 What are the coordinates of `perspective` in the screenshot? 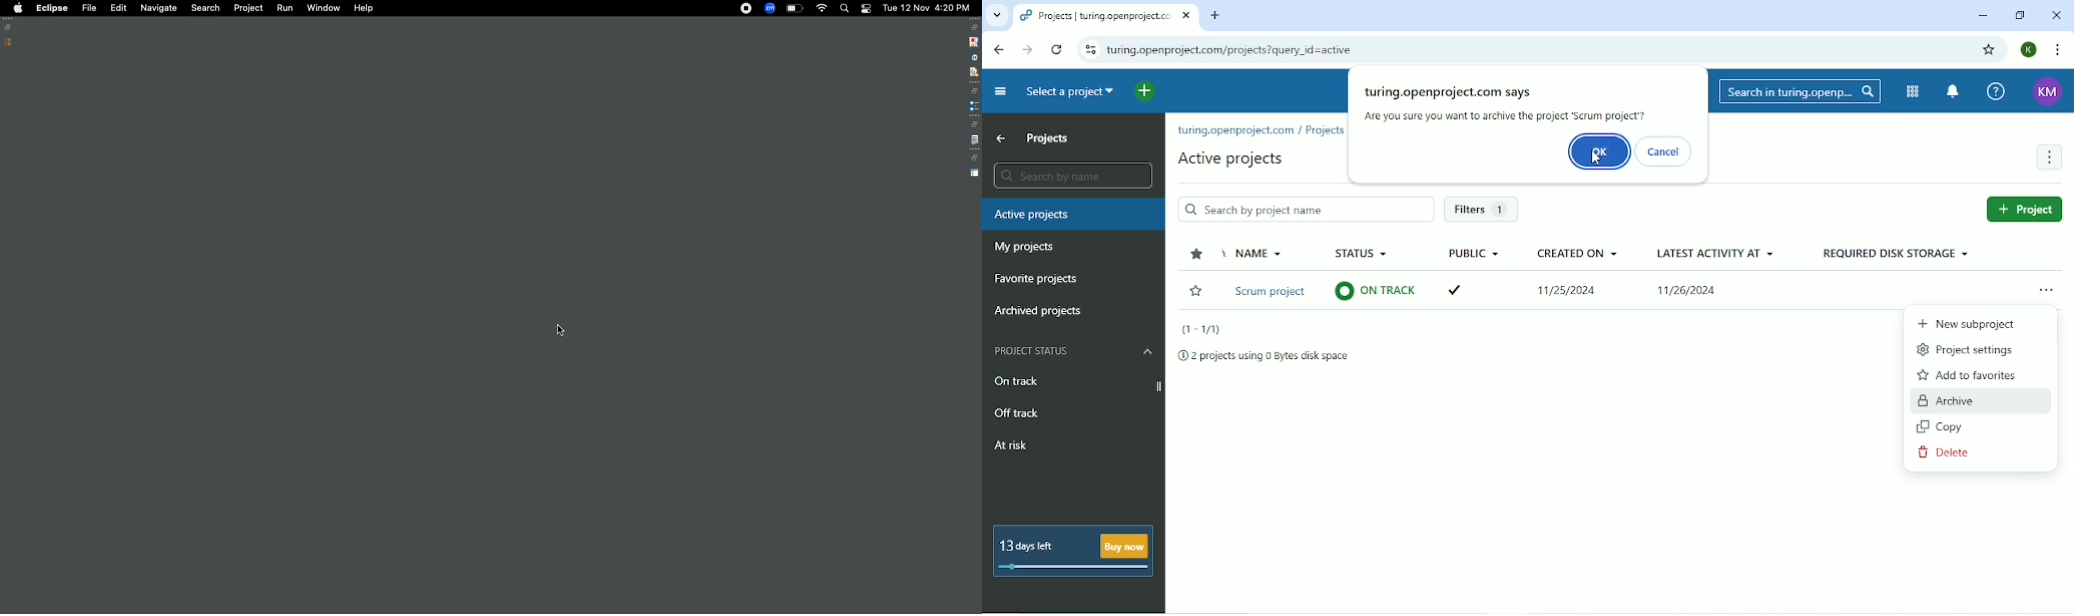 It's located at (975, 173).